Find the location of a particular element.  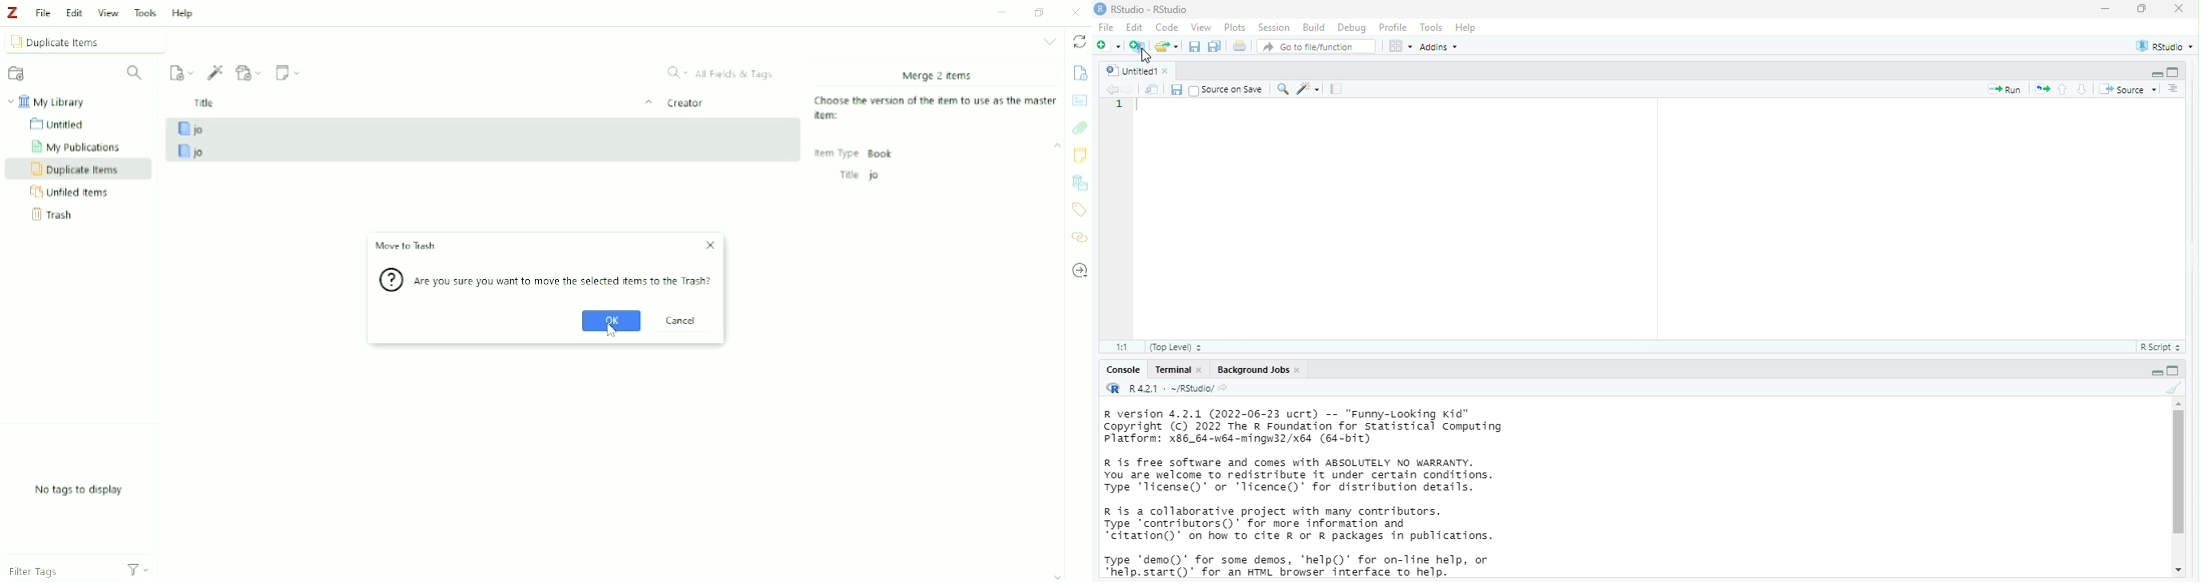

Tags is located at coordinates (1078, 210).